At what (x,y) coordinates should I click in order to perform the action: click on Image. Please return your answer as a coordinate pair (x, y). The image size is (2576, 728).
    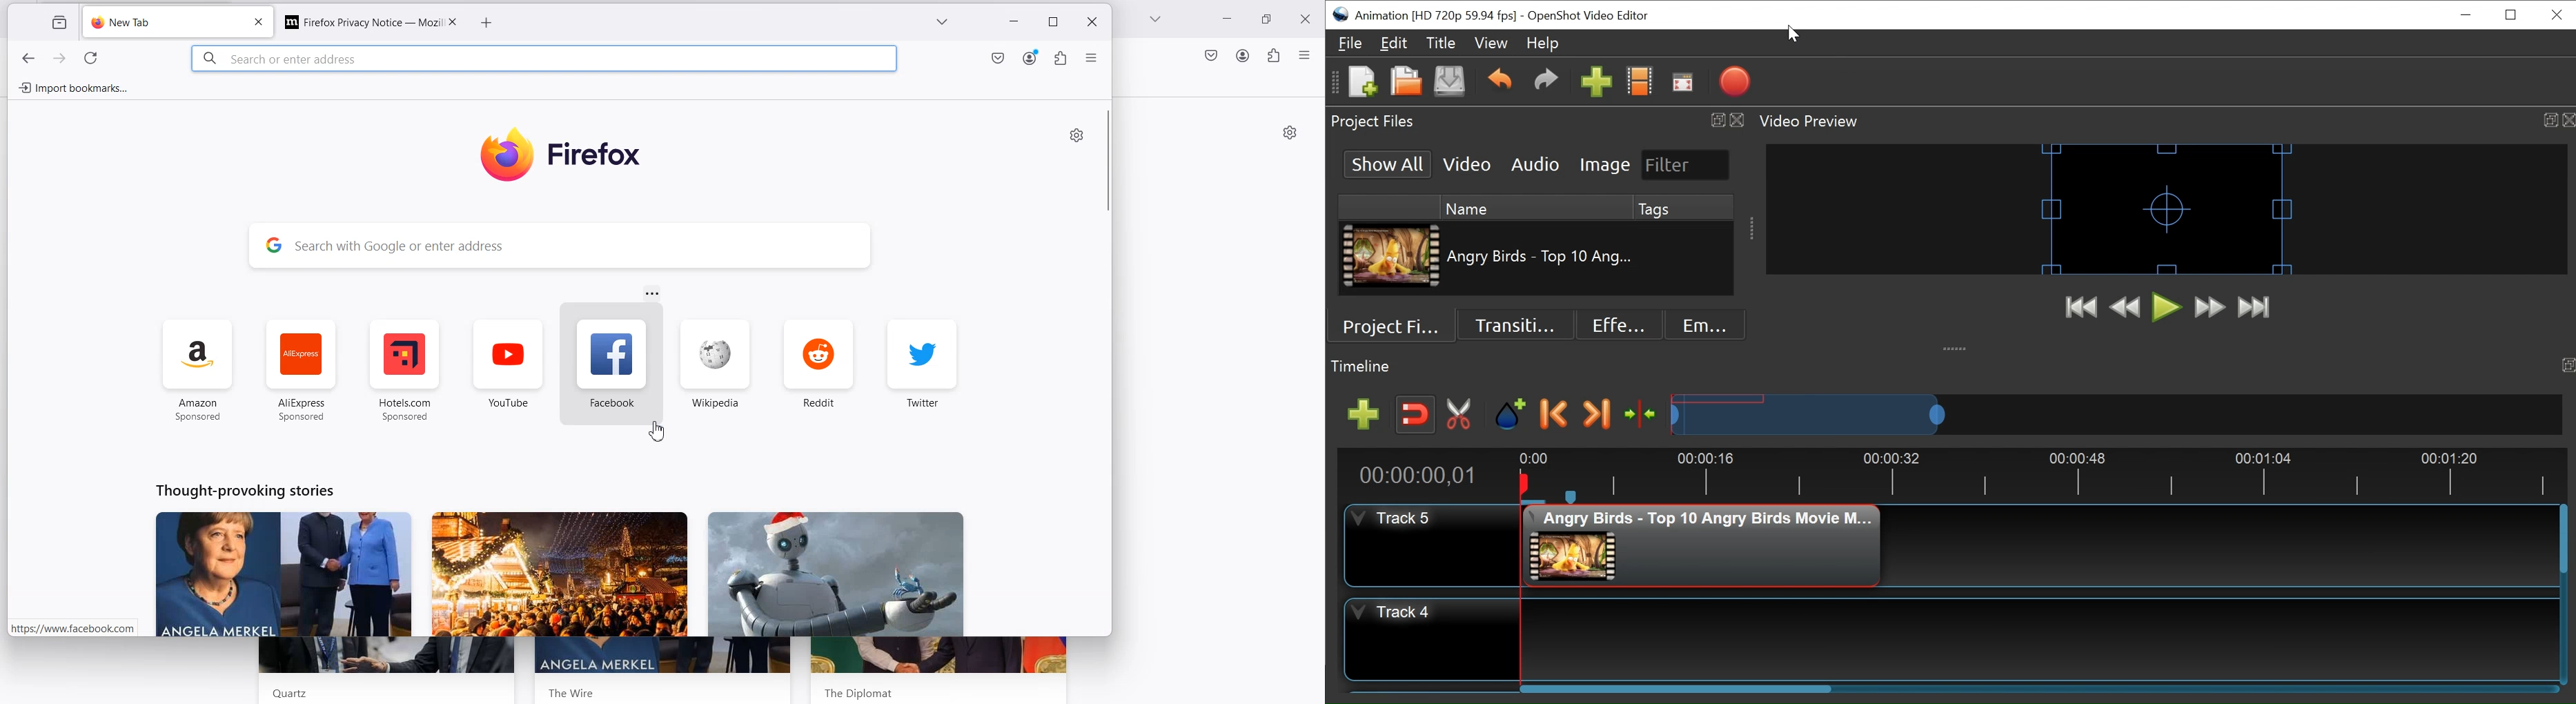
    Looking at the image, I should click on (1604, 165).